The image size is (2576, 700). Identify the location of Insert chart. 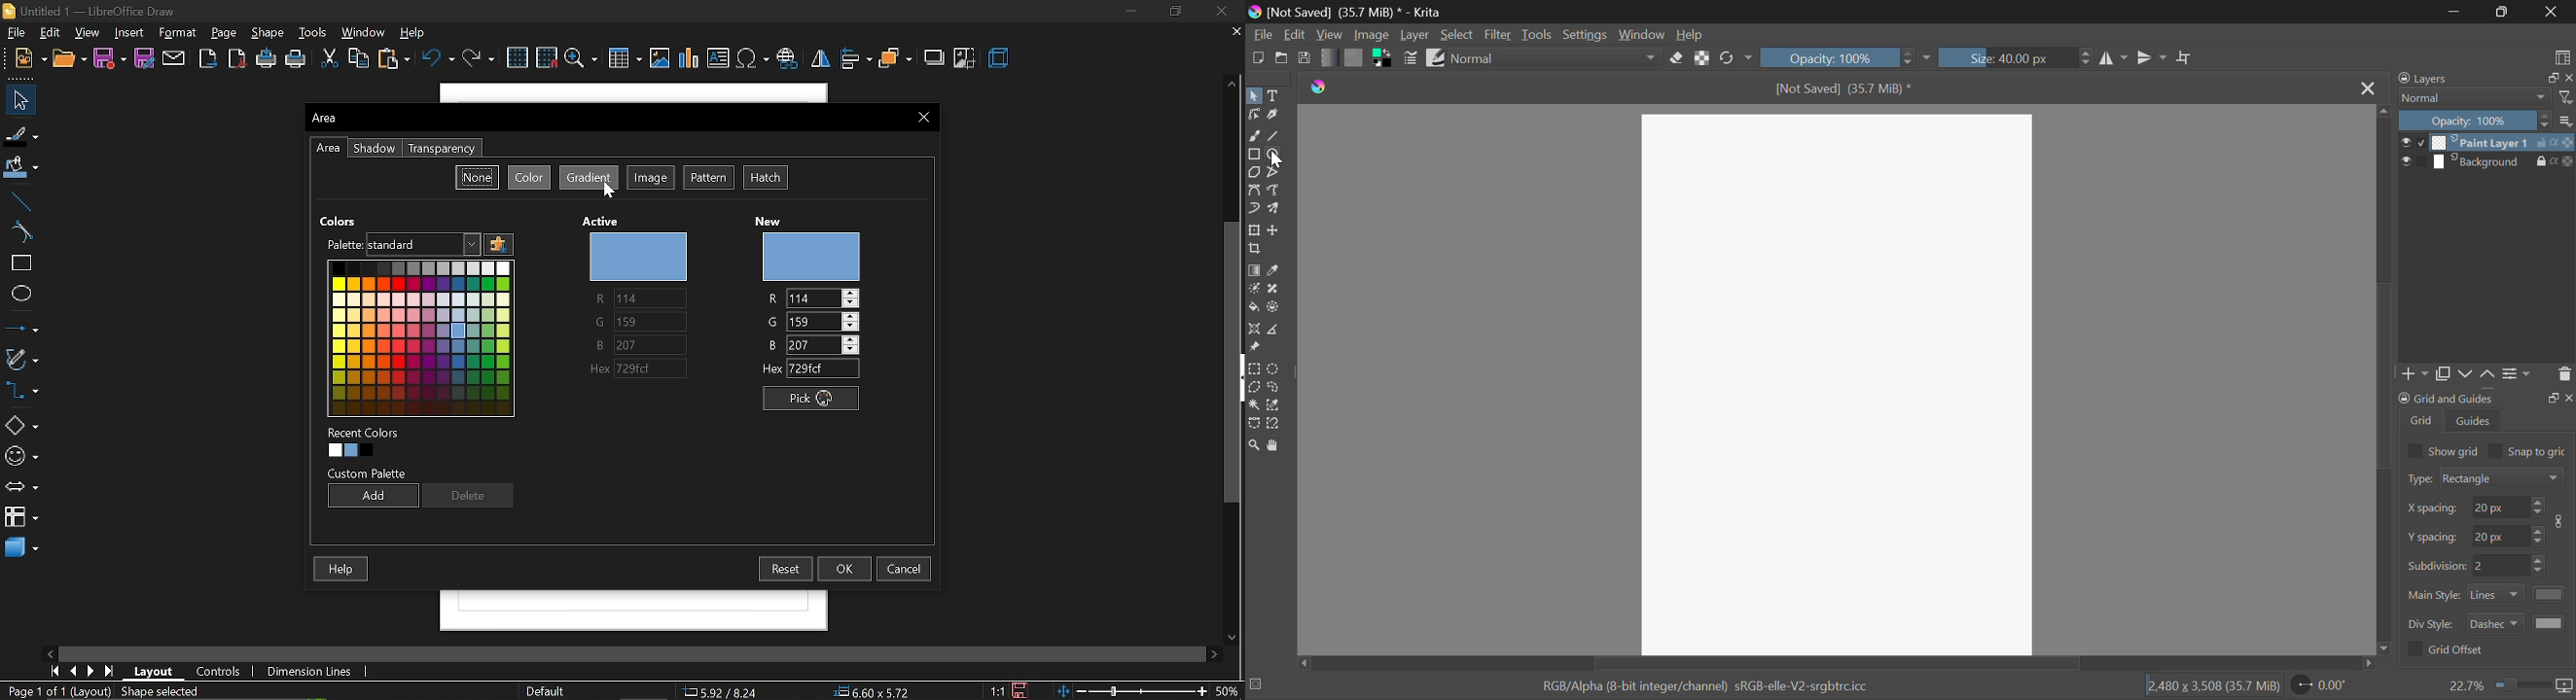
(690, 59).